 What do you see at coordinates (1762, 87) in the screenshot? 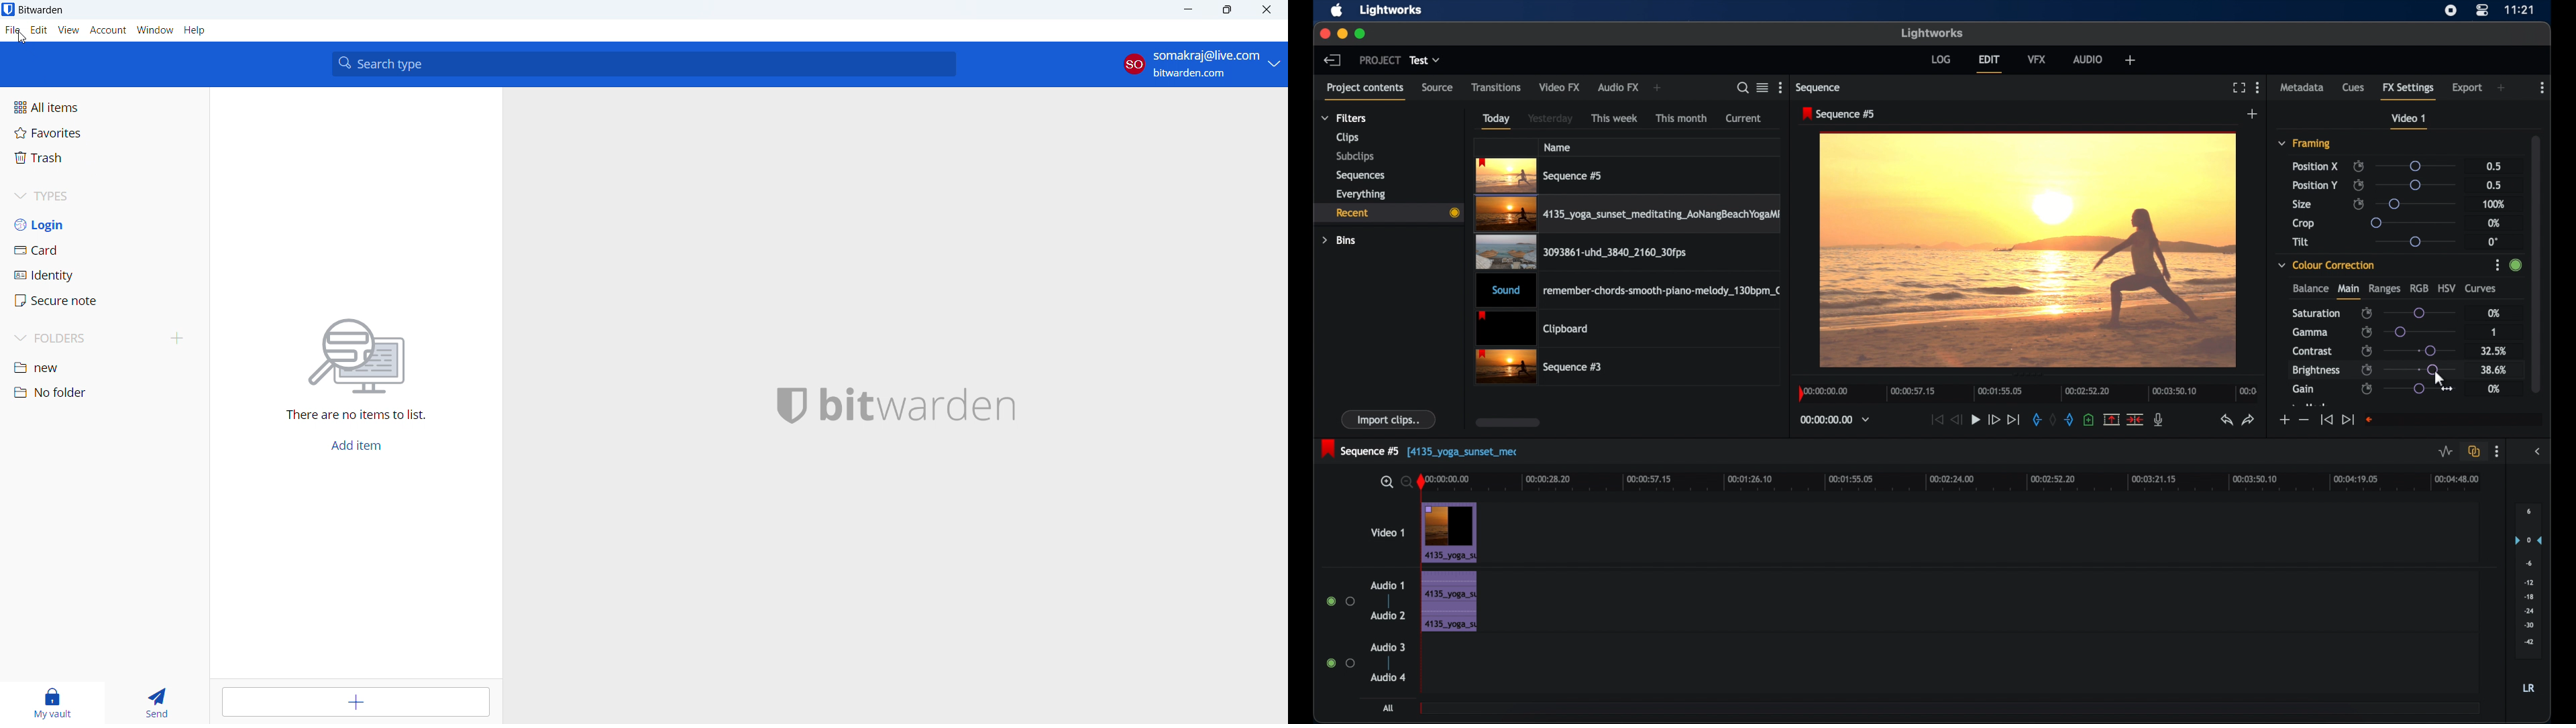
I see `toggle list or tile view` at bounding box center [1762, 87].